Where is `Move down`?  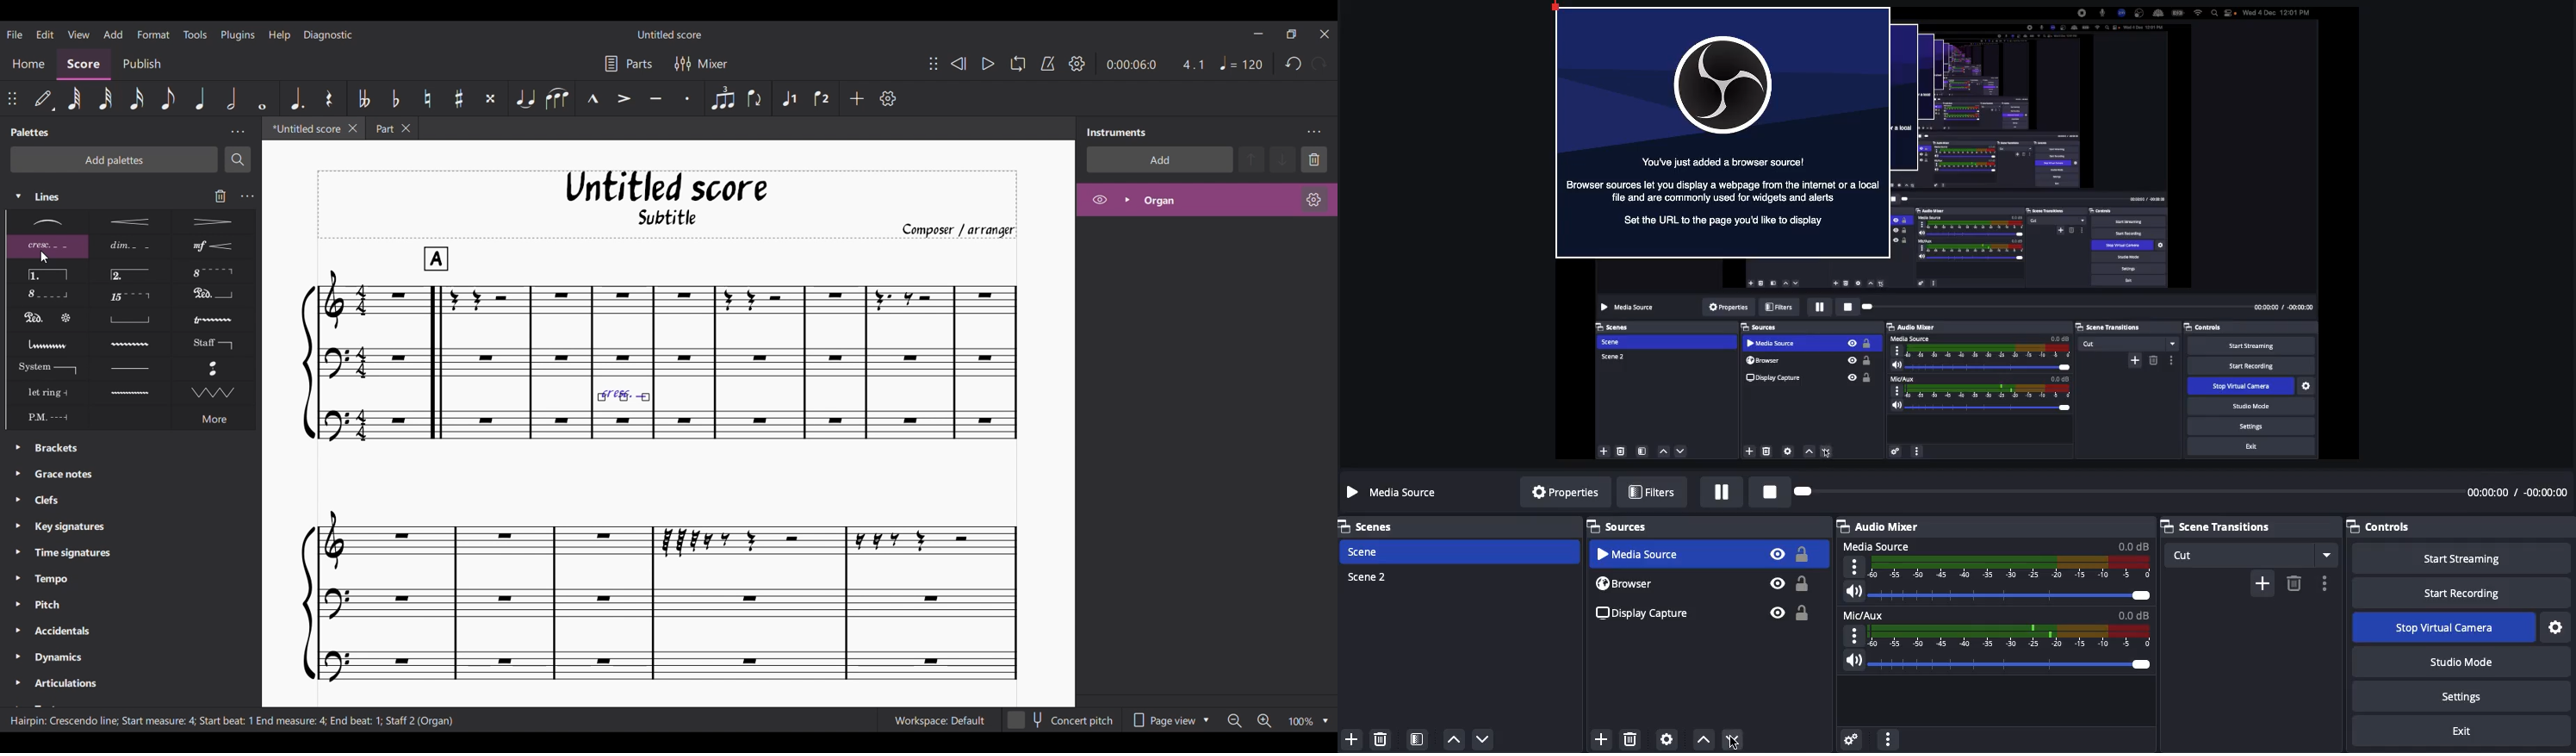 Move down is located at coordinates (1282, 160).